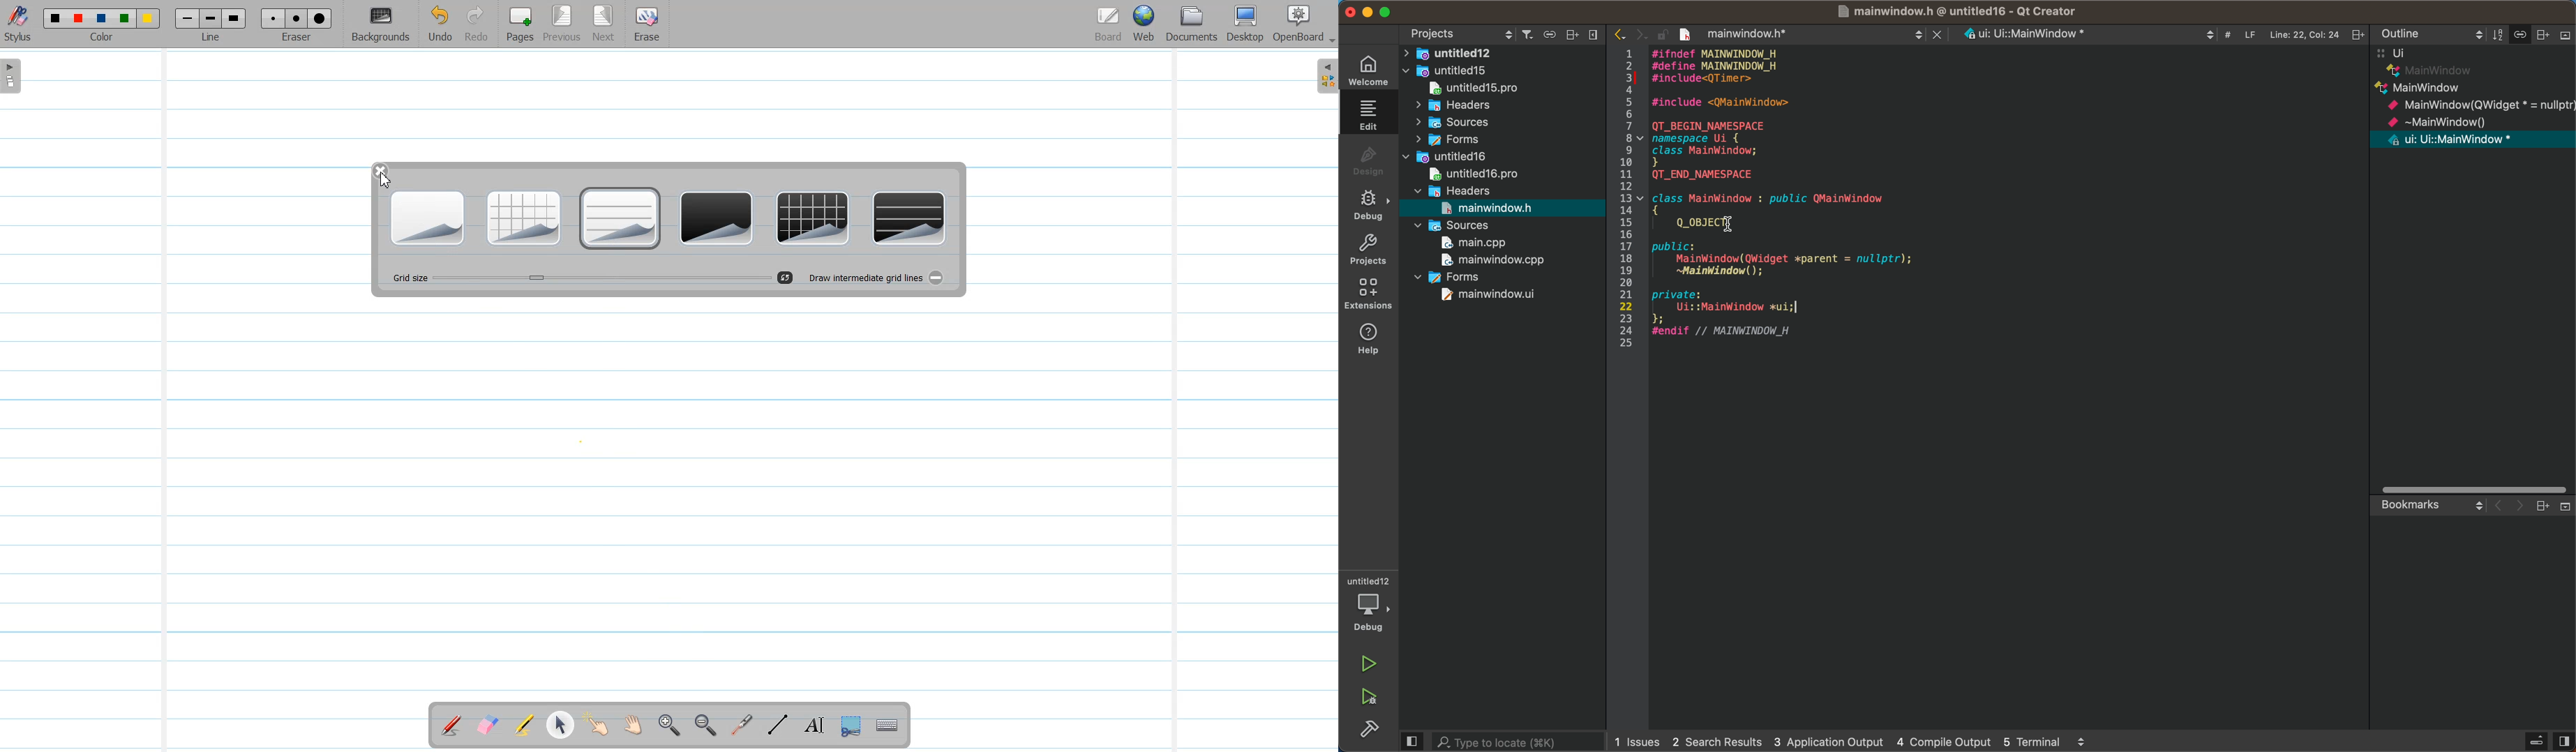 This screenshot has height=756, width=2576. I want to click on new file name, so click(1749, 32).